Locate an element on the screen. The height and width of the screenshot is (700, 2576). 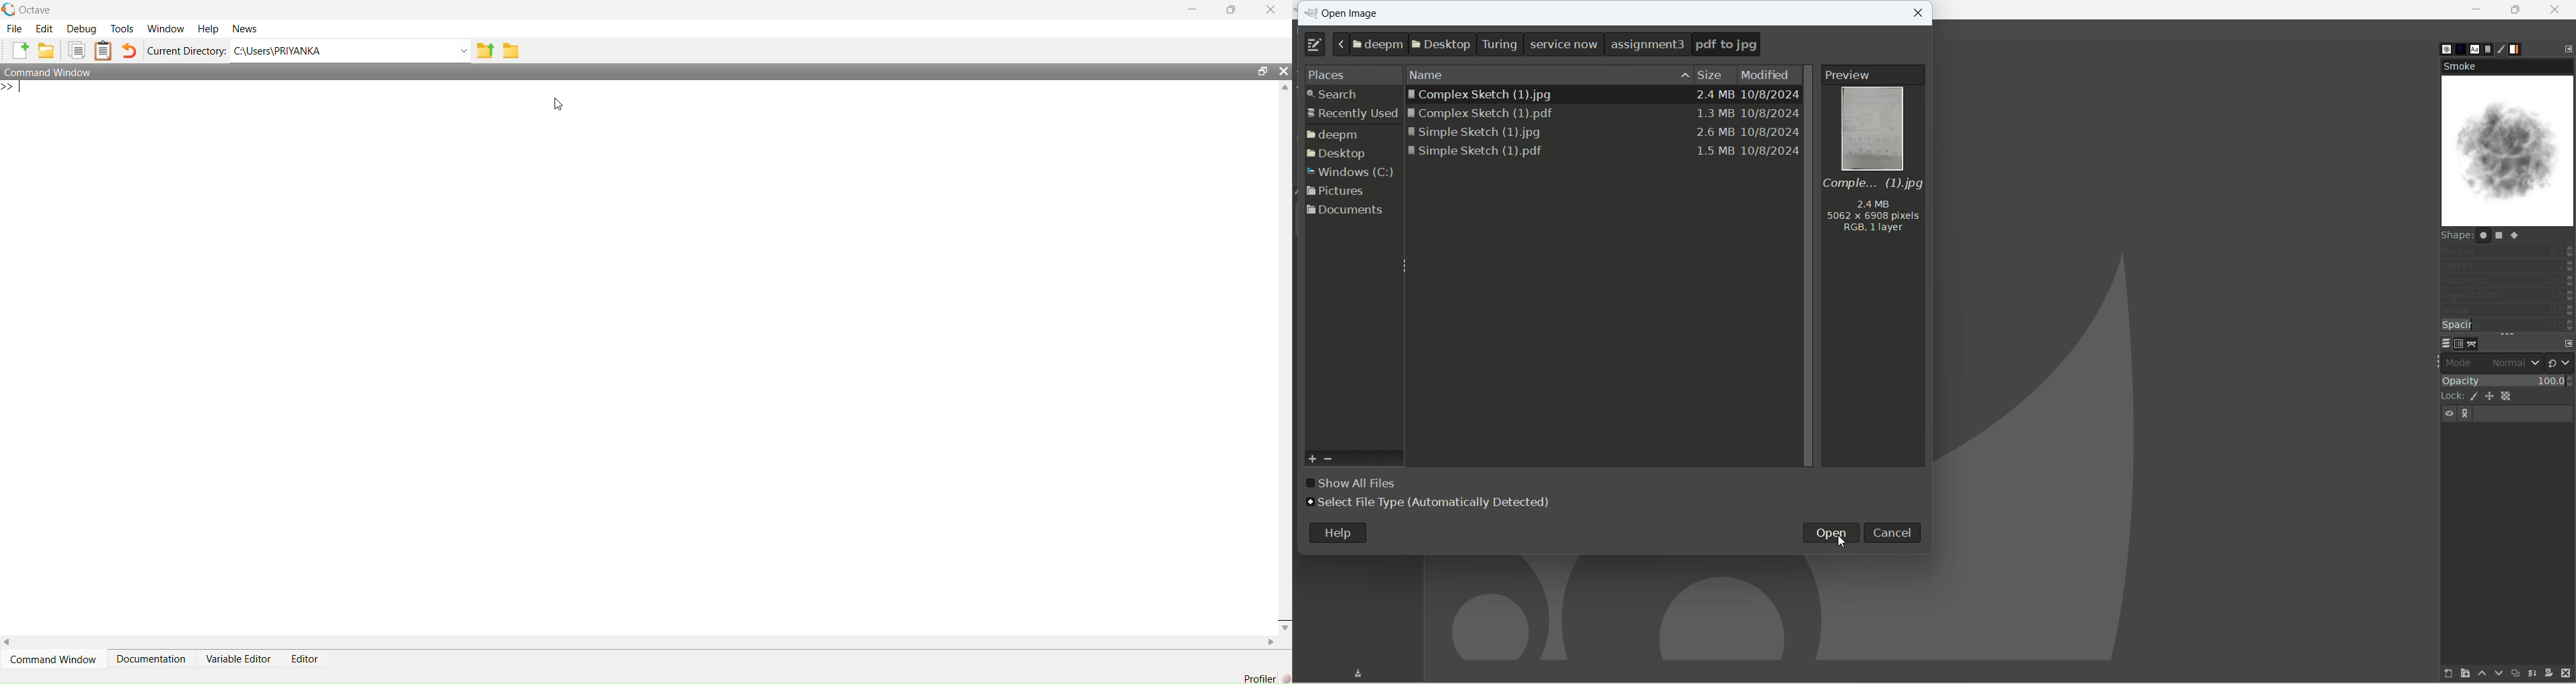
Edit is located at coordinates (44, 28).